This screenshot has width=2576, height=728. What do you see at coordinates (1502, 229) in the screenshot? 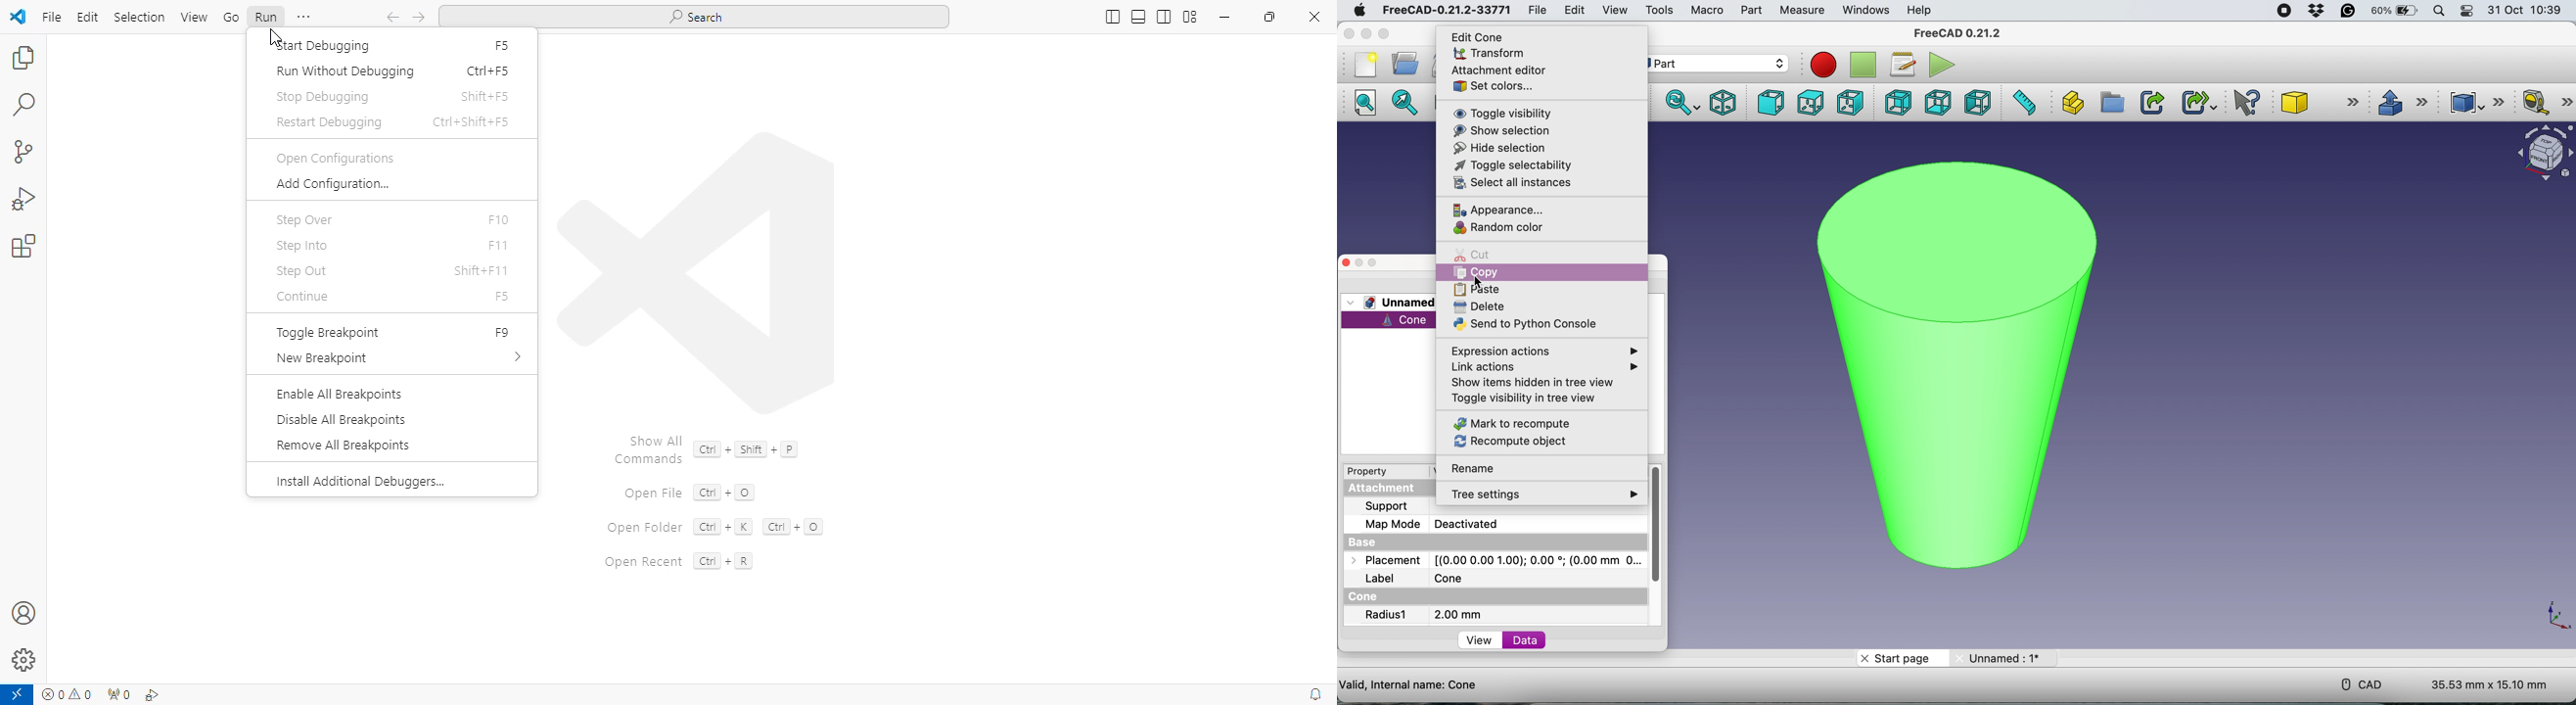
I see `random color` at bounding box center [1502, 229].